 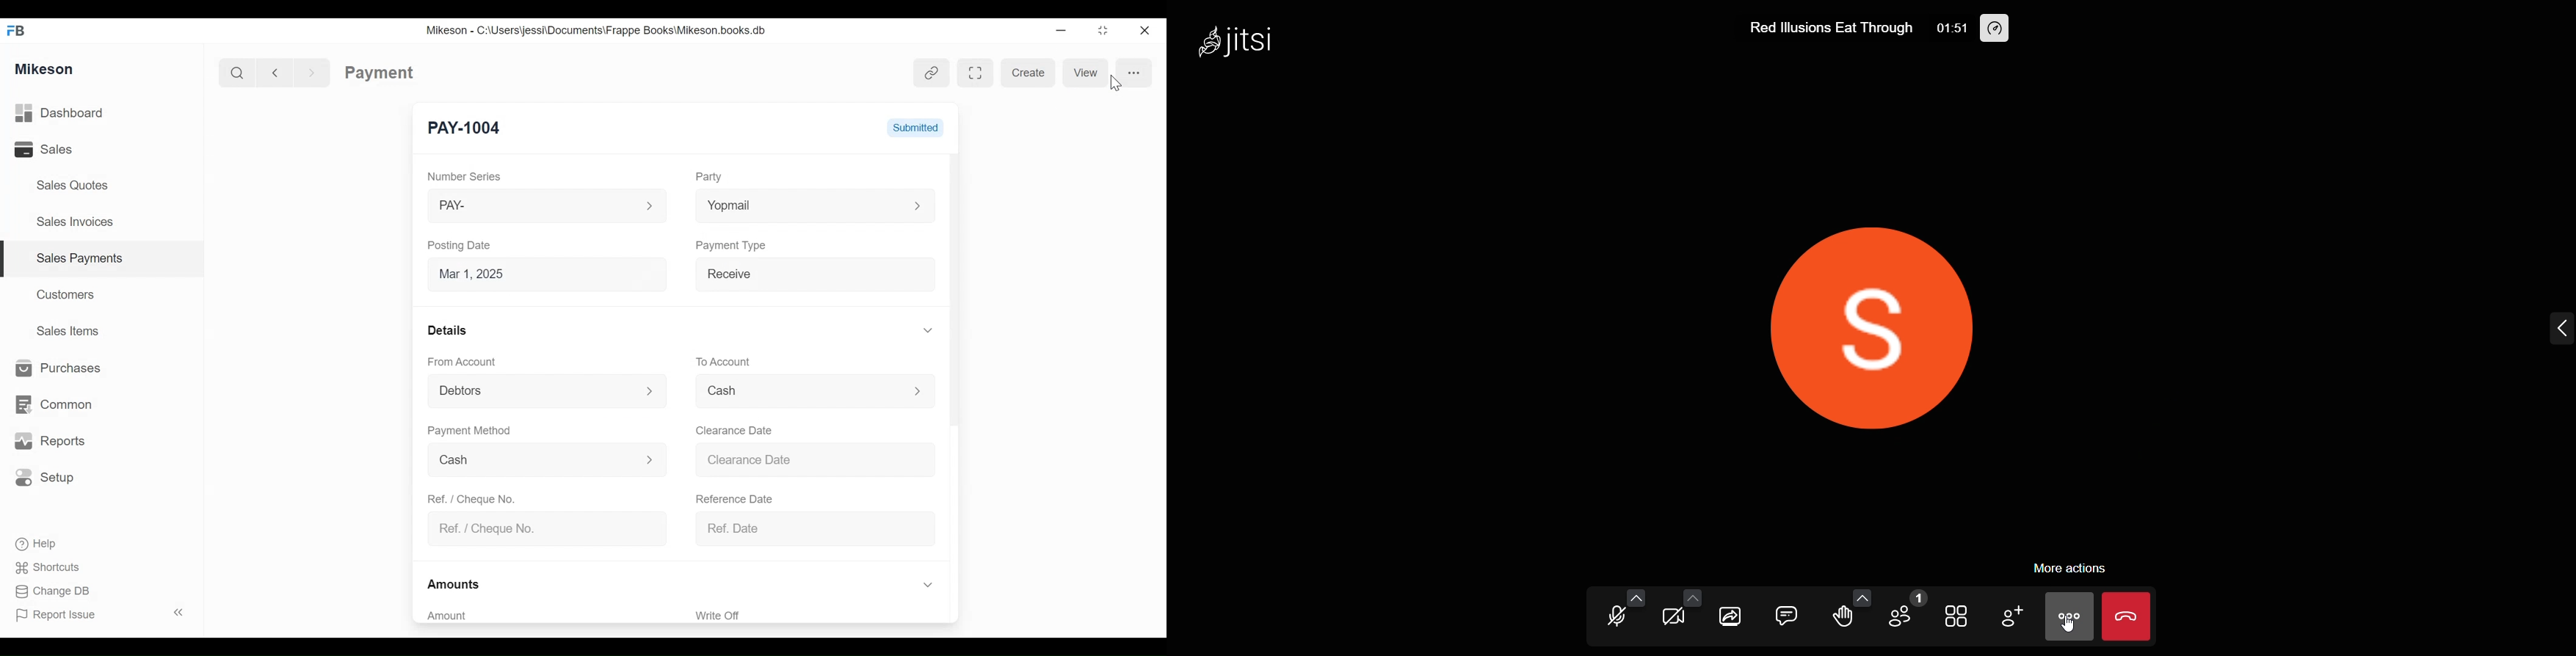 I want to click on Payment Type, so click(x=738, y=250).